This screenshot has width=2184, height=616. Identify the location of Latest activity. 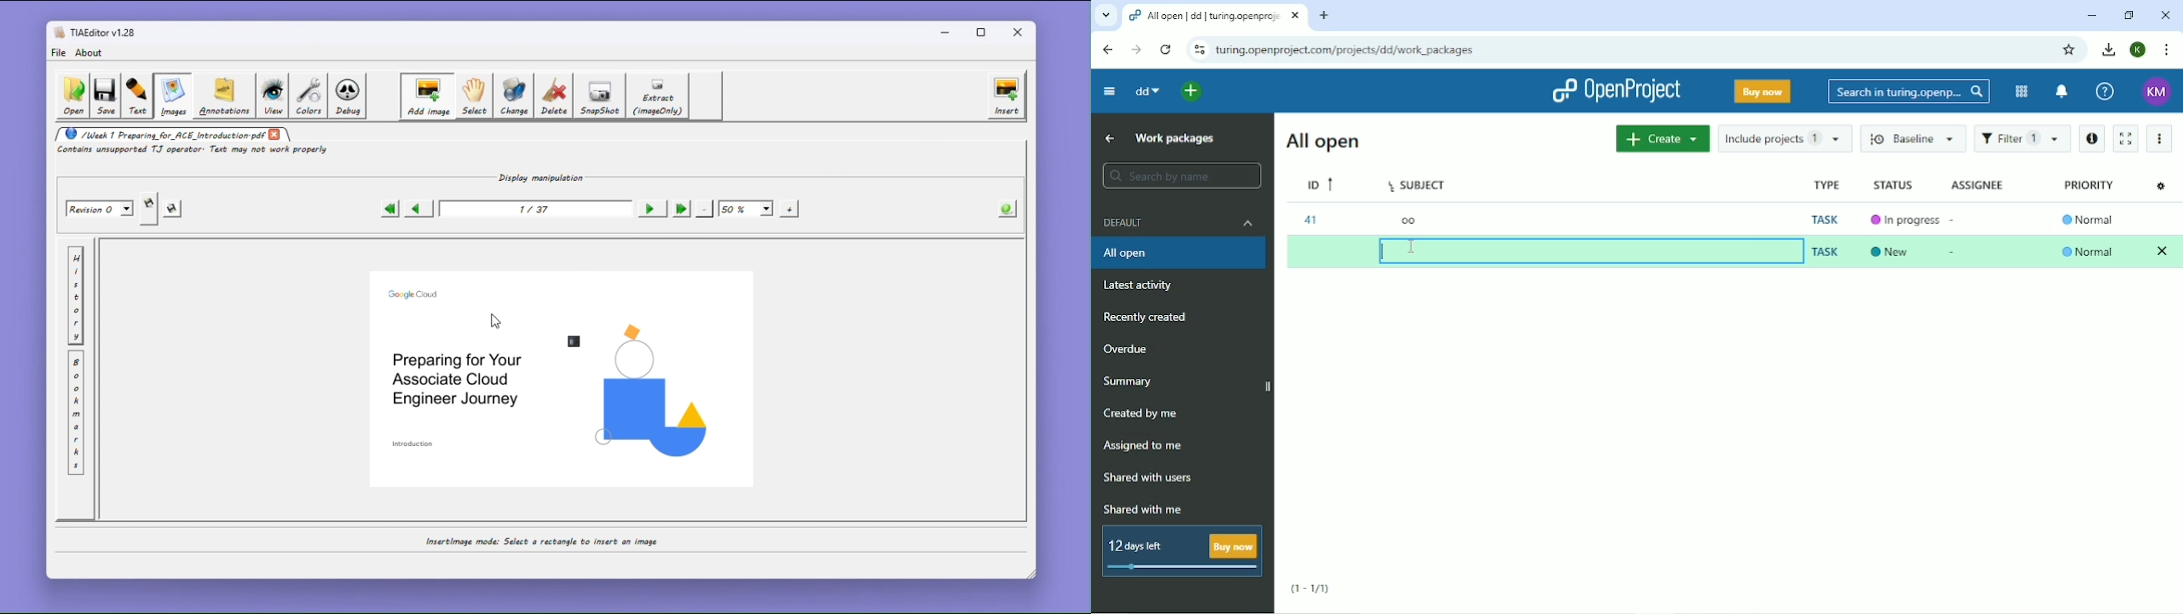
(1144, 286).